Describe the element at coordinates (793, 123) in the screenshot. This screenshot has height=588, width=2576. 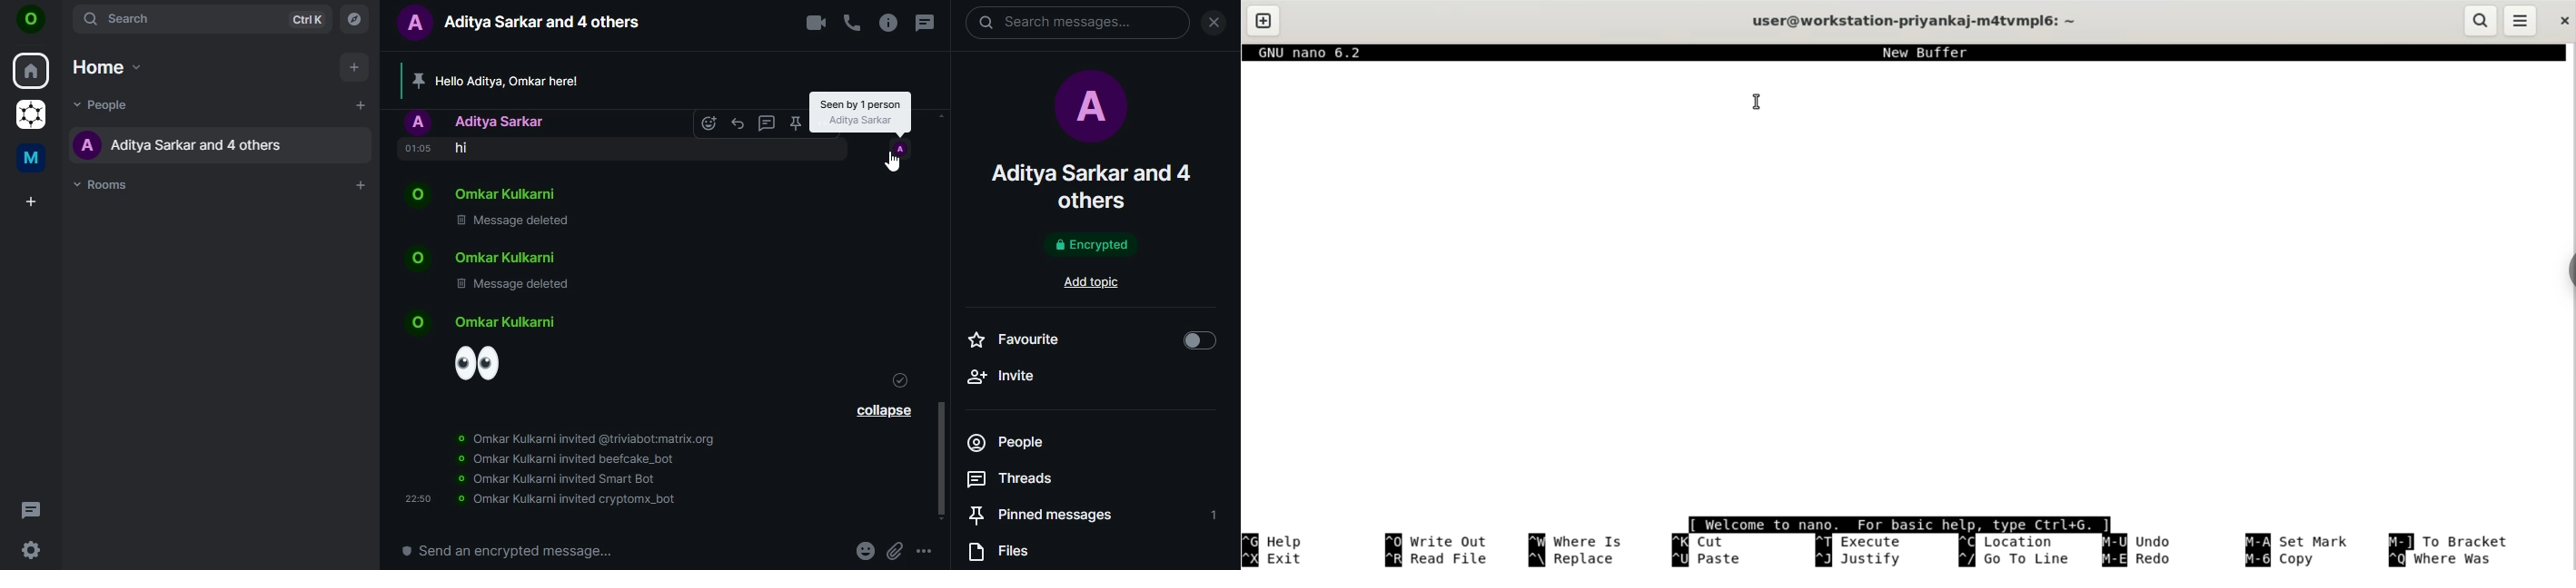
I see `pinned message` at that location.